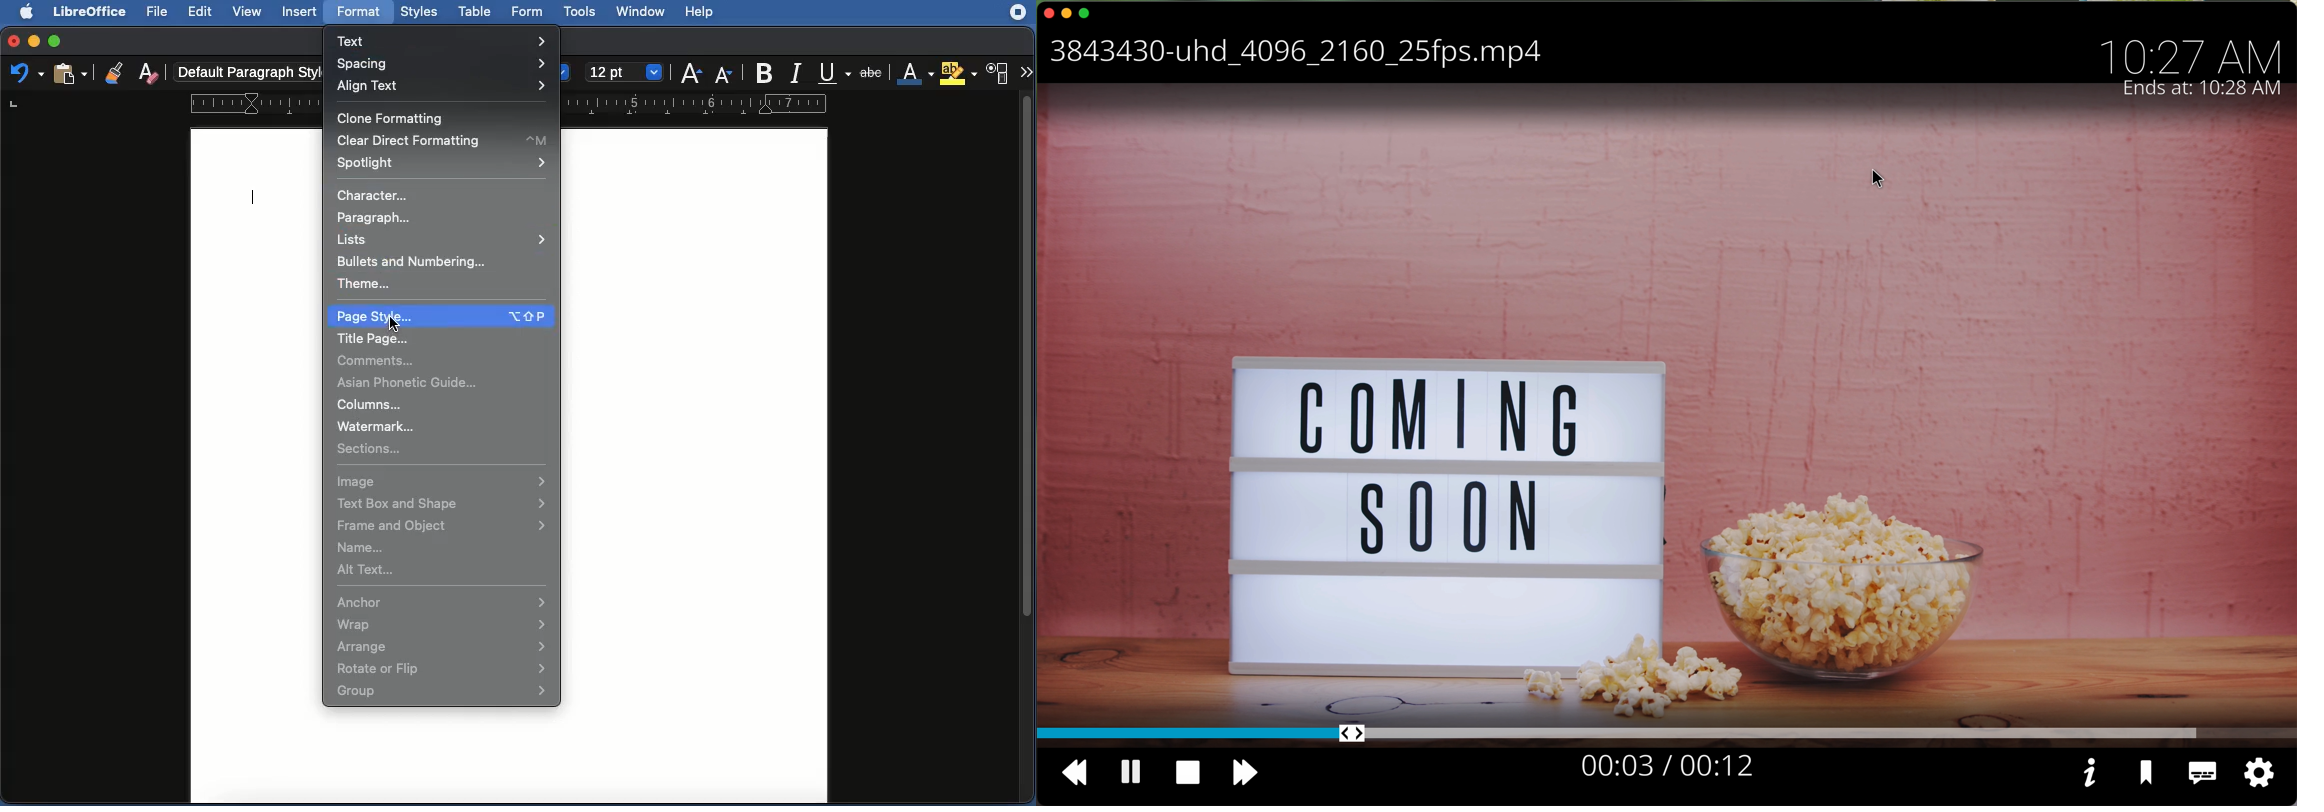  What do you see at coordinates (393, 116) in the screenshot?
I see `Clone formatting` at bounding box center [393, 116].